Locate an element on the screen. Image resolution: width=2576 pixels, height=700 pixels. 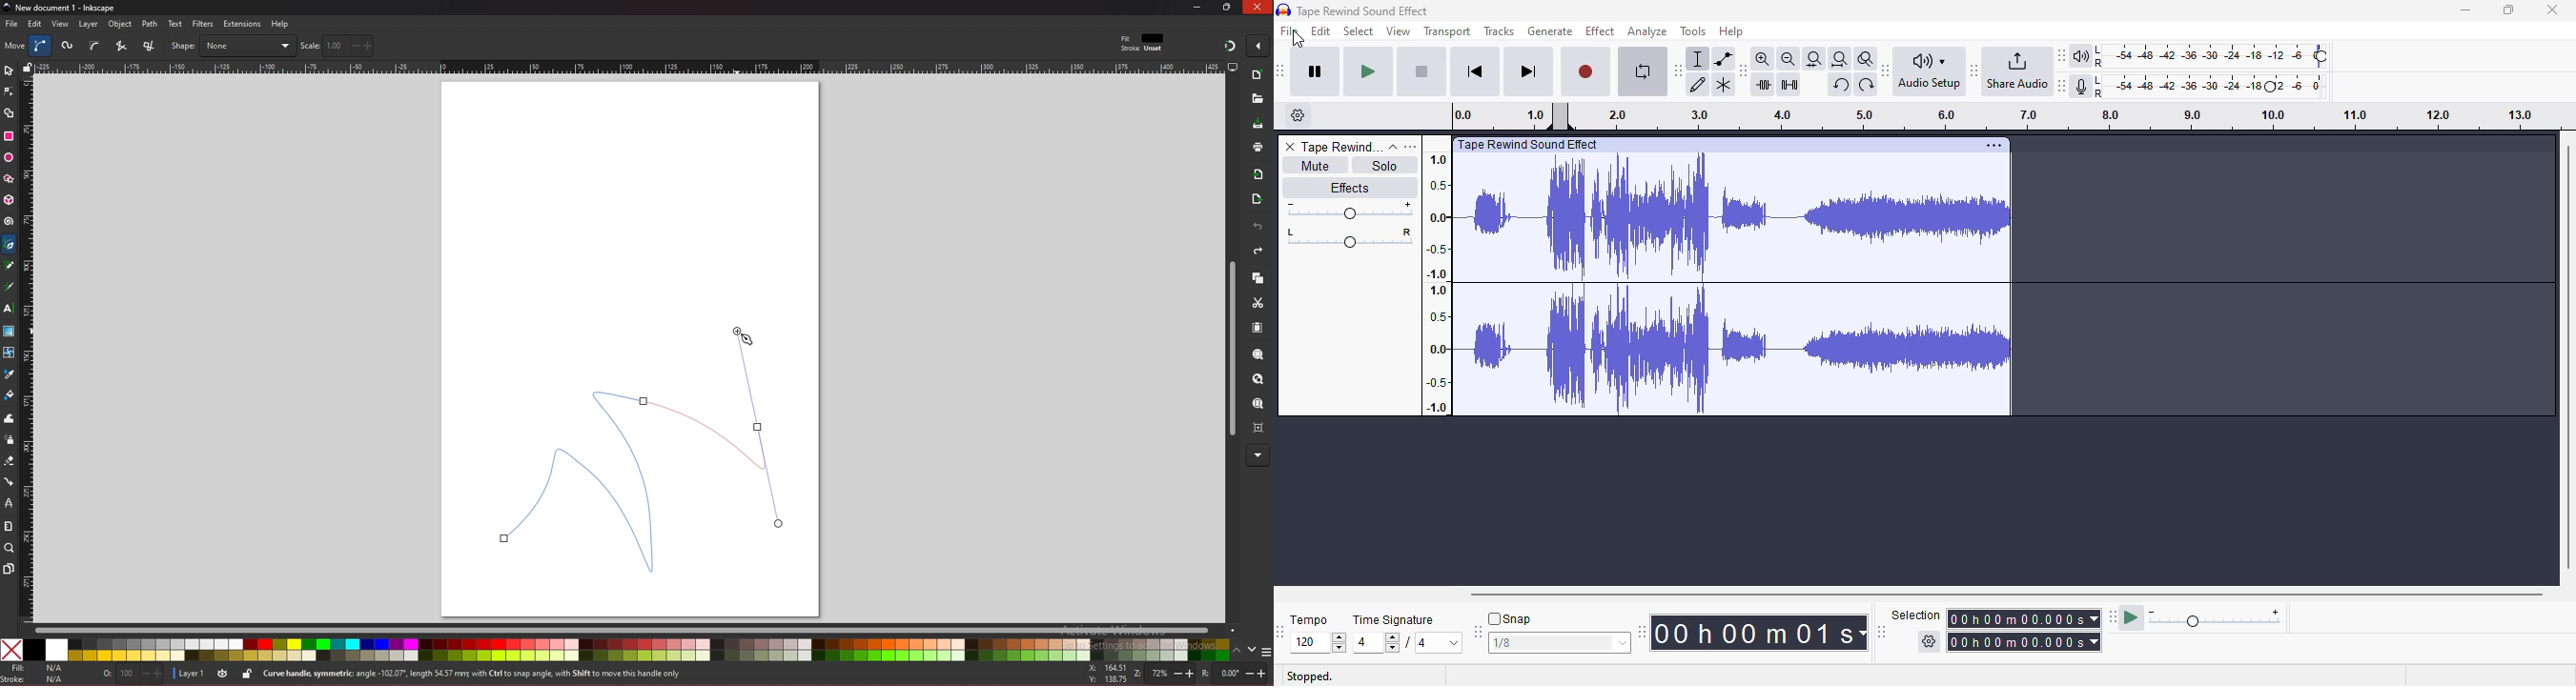
bezier curve is located at coordinates (647, 449).